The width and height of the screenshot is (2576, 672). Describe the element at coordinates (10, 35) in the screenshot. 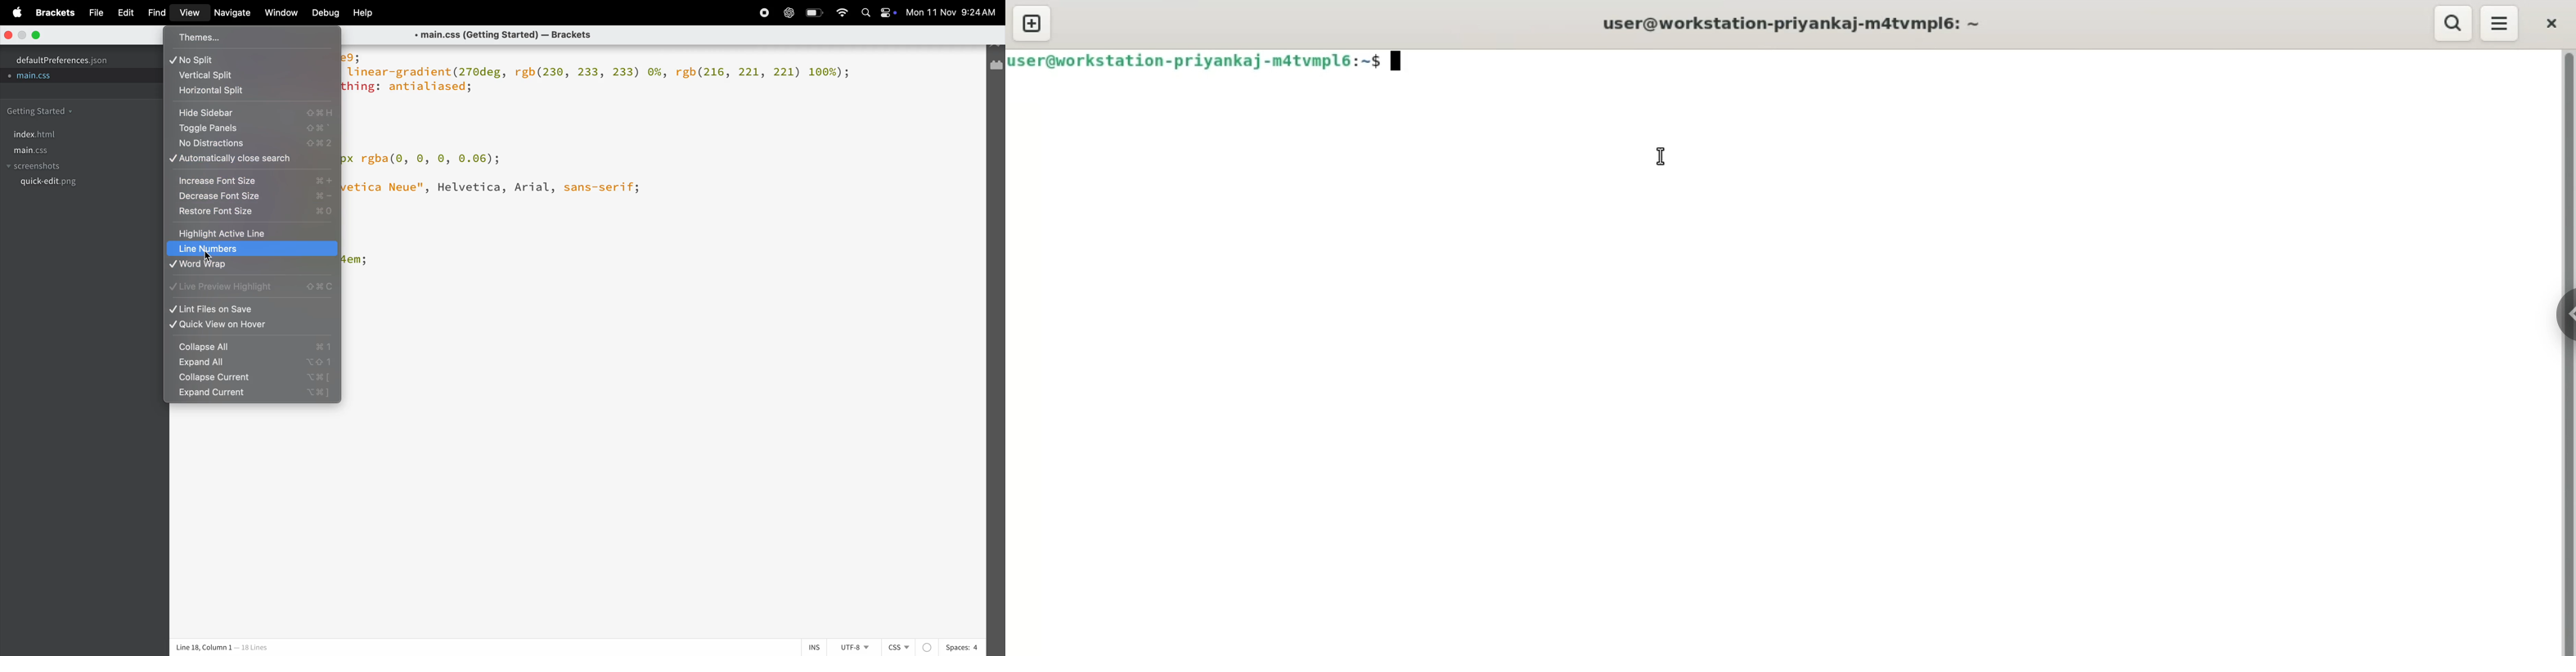

I see `closing` at that location.